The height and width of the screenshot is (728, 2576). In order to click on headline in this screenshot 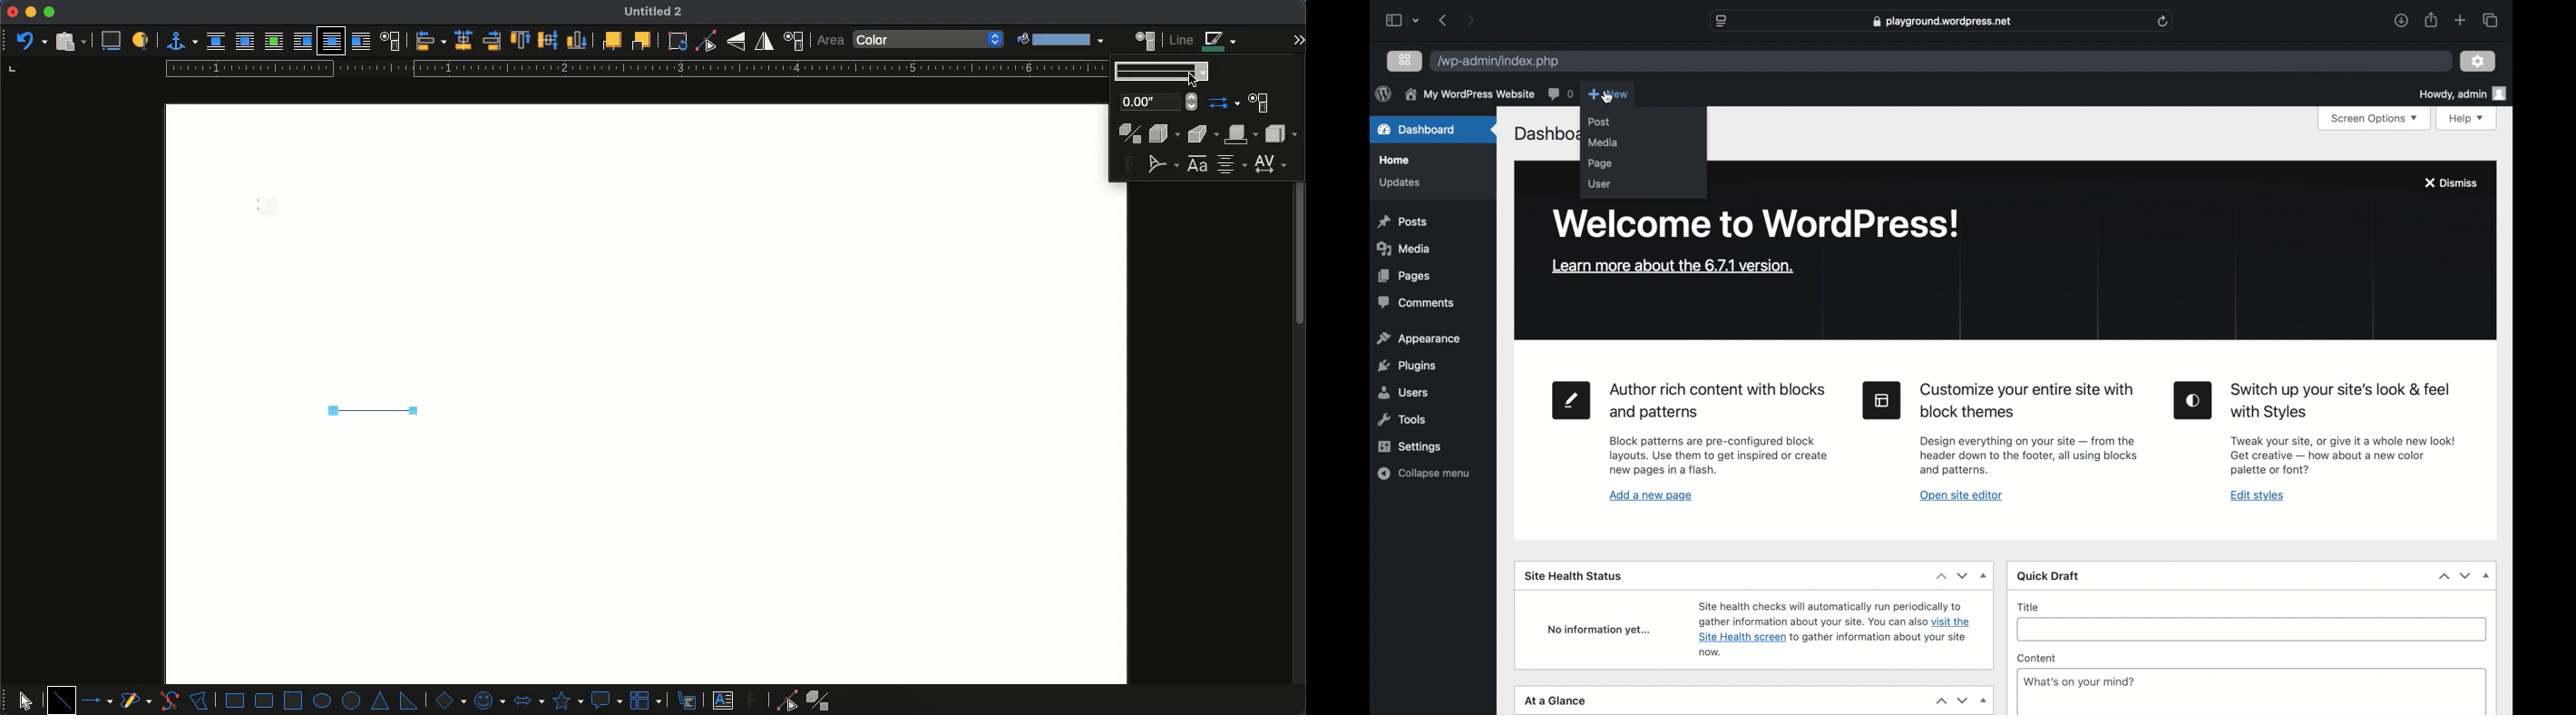, I will do `click(1720, 401)`.